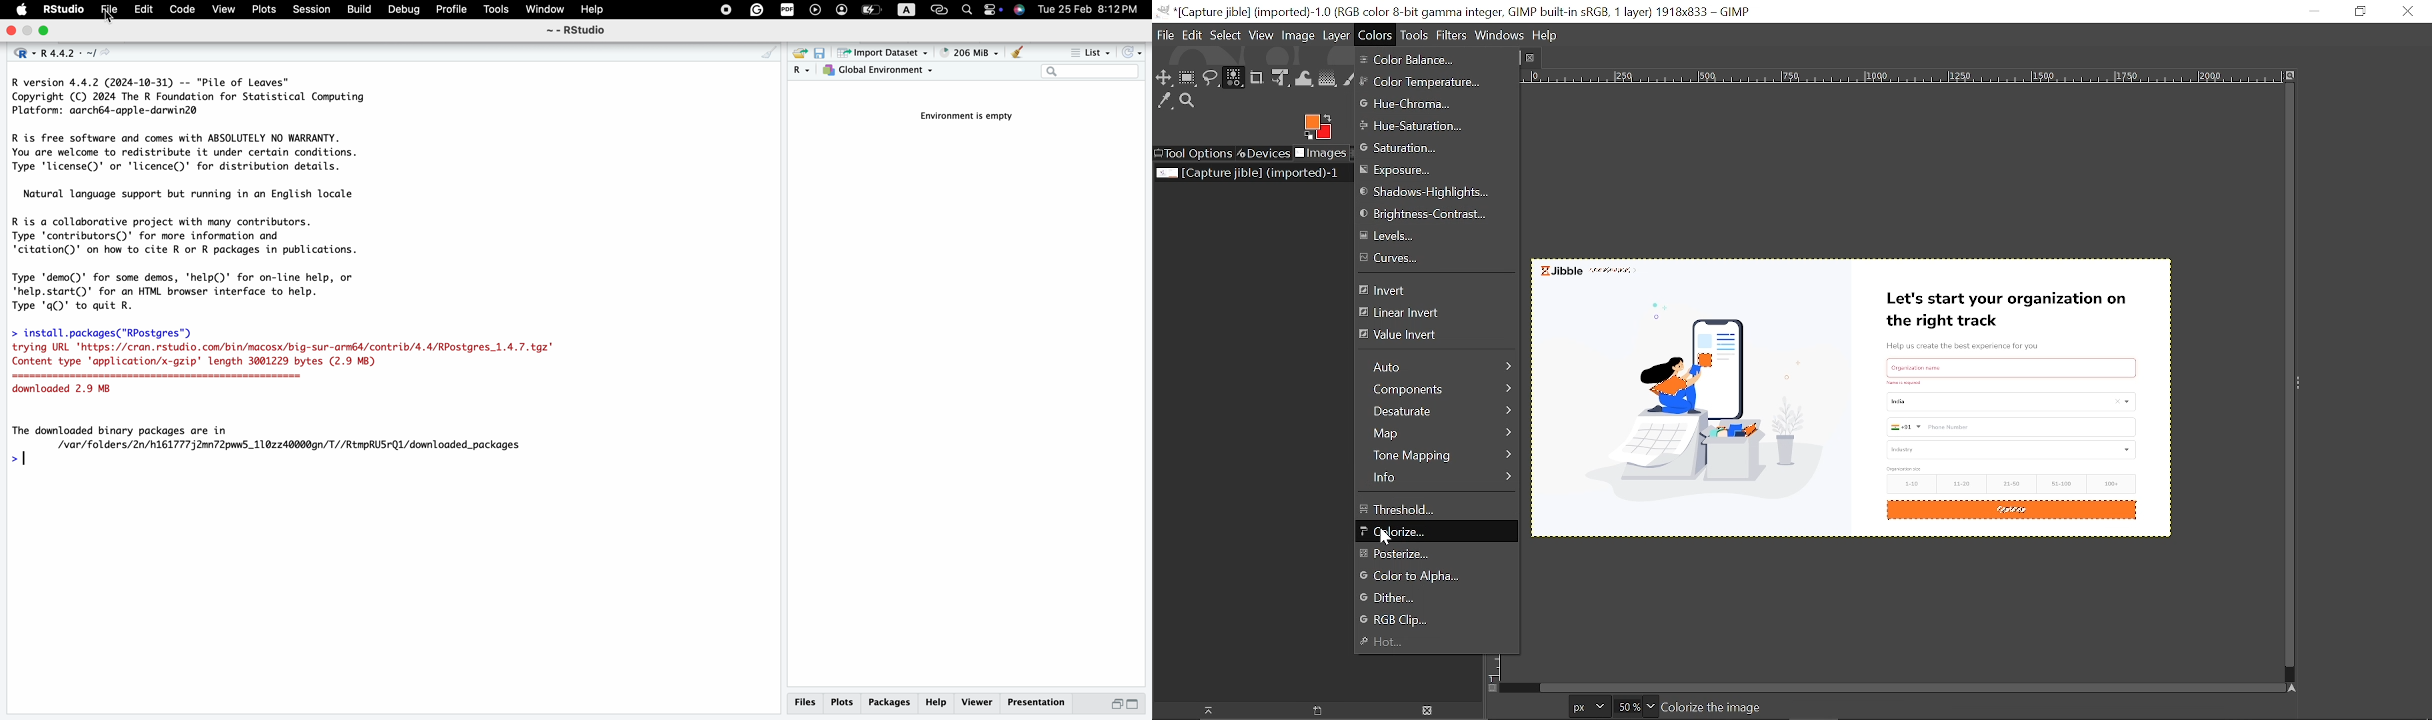  Describe the element at coordinates (184, 96) in the screenshot. I see `description of version of R ` at that location.